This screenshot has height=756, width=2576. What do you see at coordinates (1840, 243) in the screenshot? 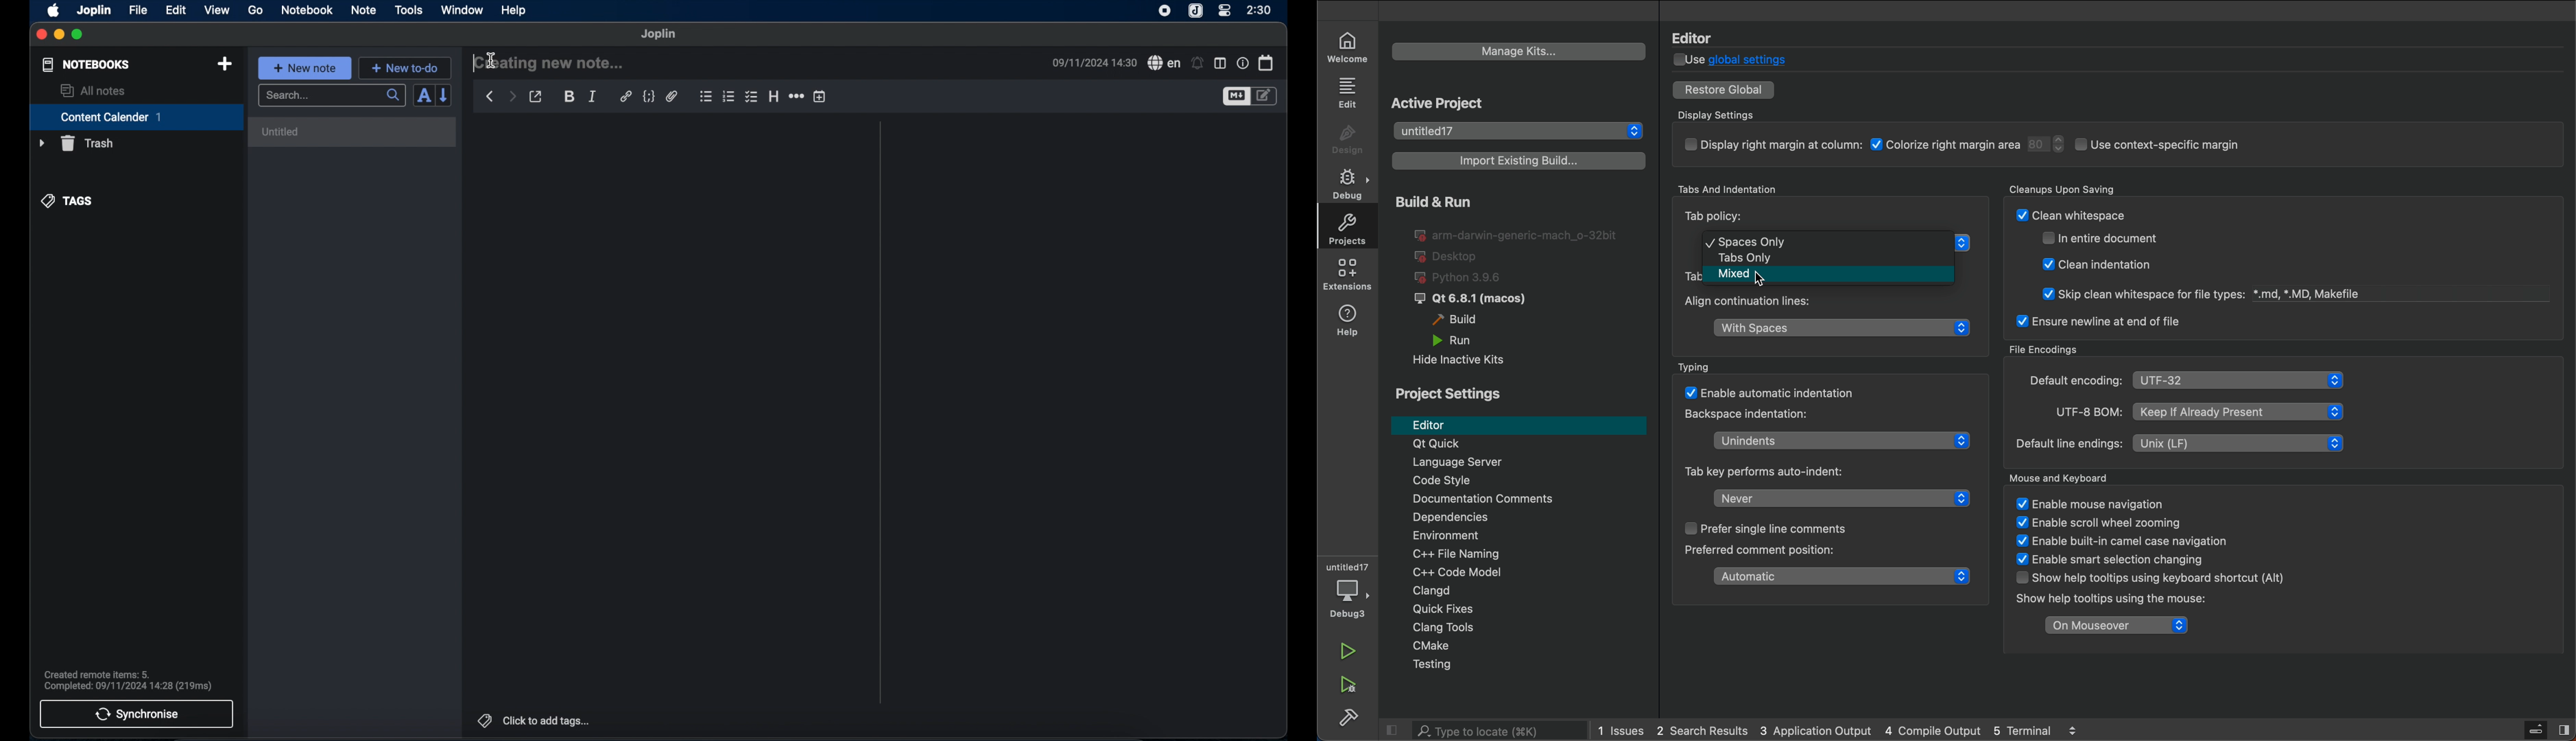
I see `tab policy` at bounding box center [1840, 243].